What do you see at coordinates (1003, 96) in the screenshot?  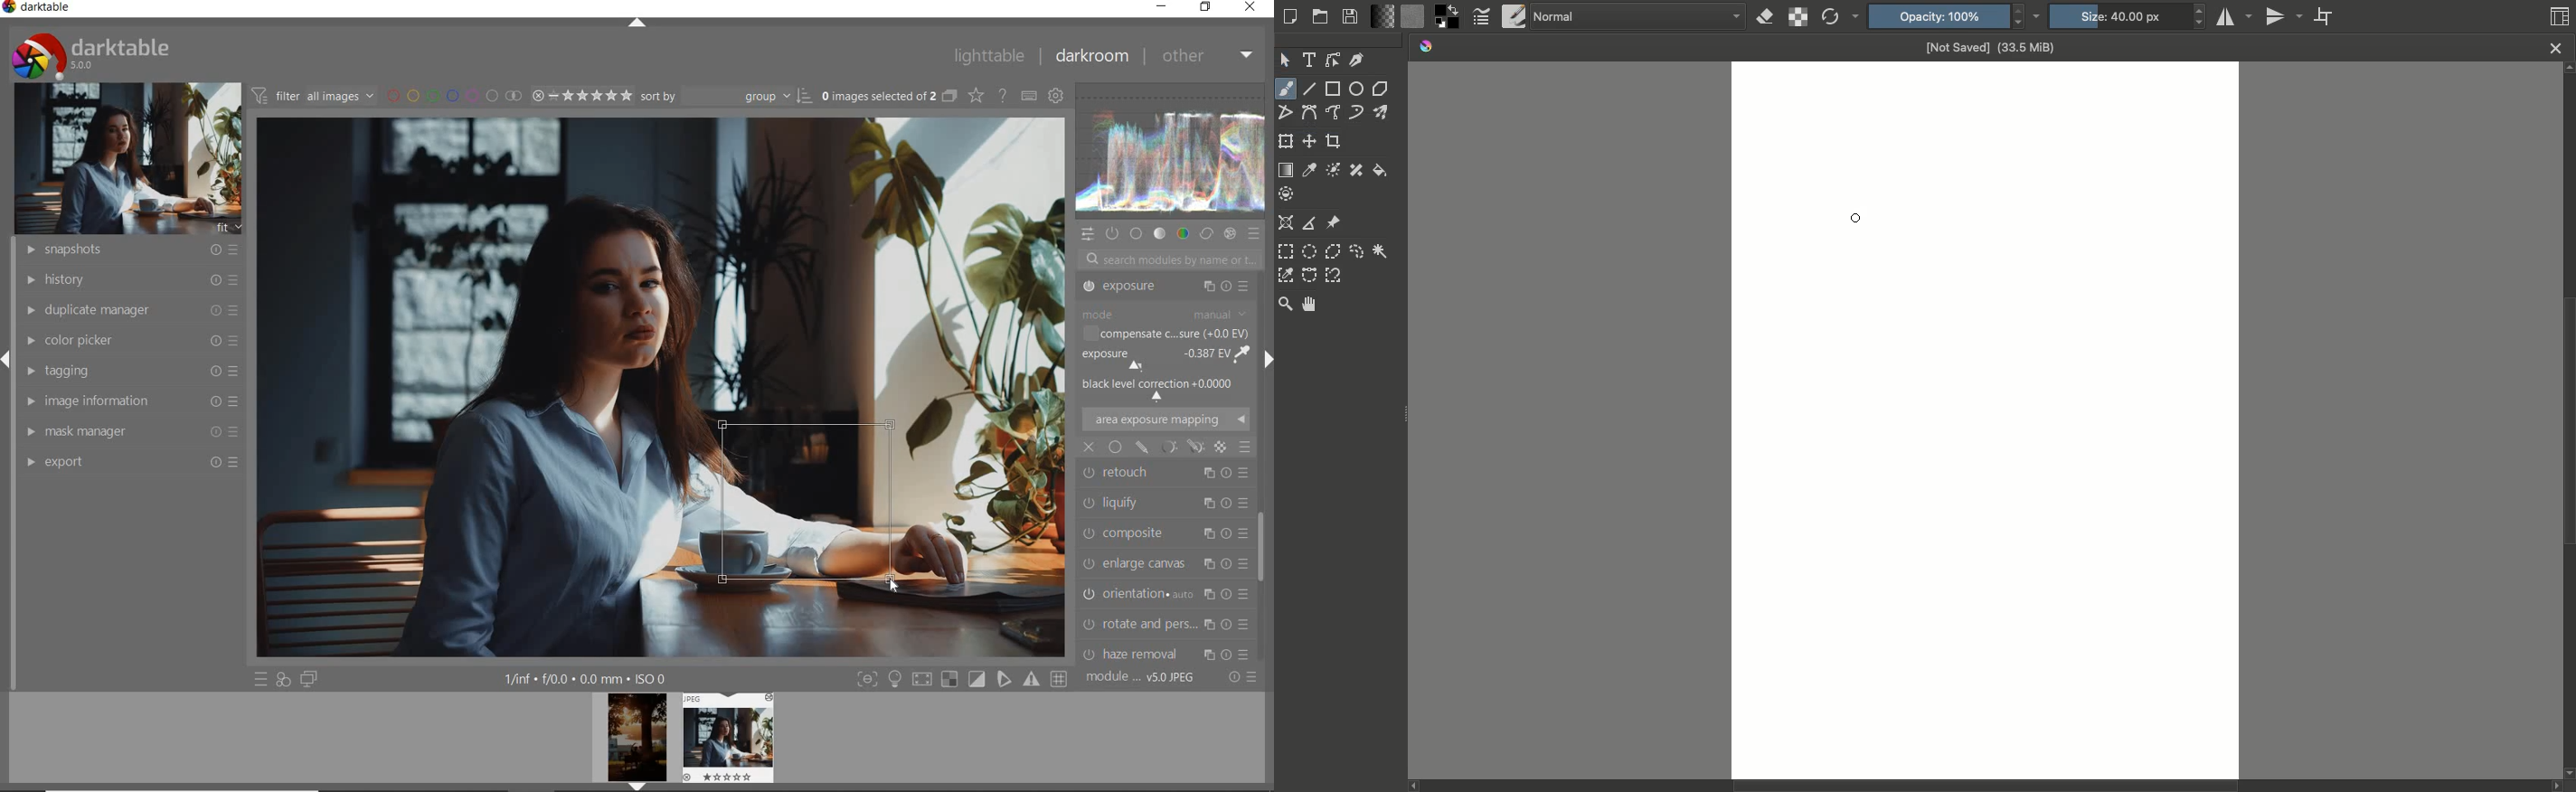 I see `ENABLE FOR ONLINE HELP` at bounding box center [1003, 96].